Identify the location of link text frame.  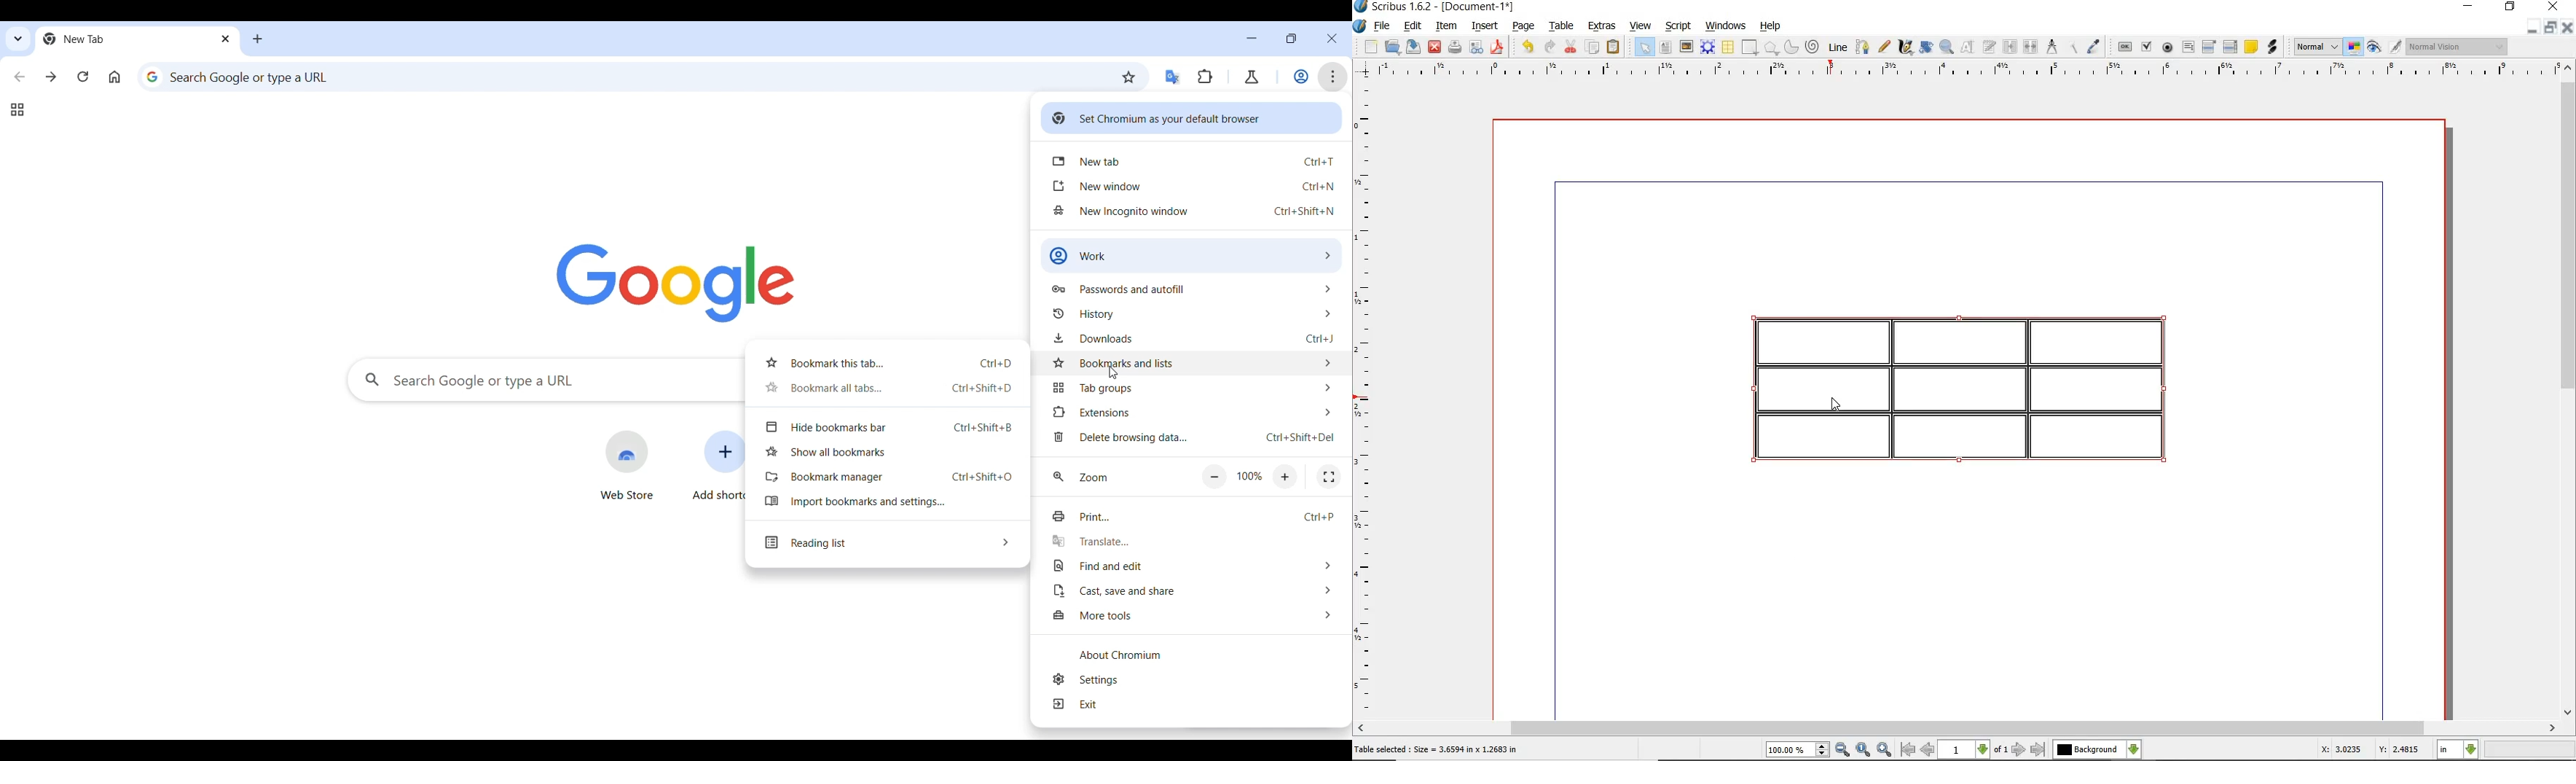
(2009, 47).